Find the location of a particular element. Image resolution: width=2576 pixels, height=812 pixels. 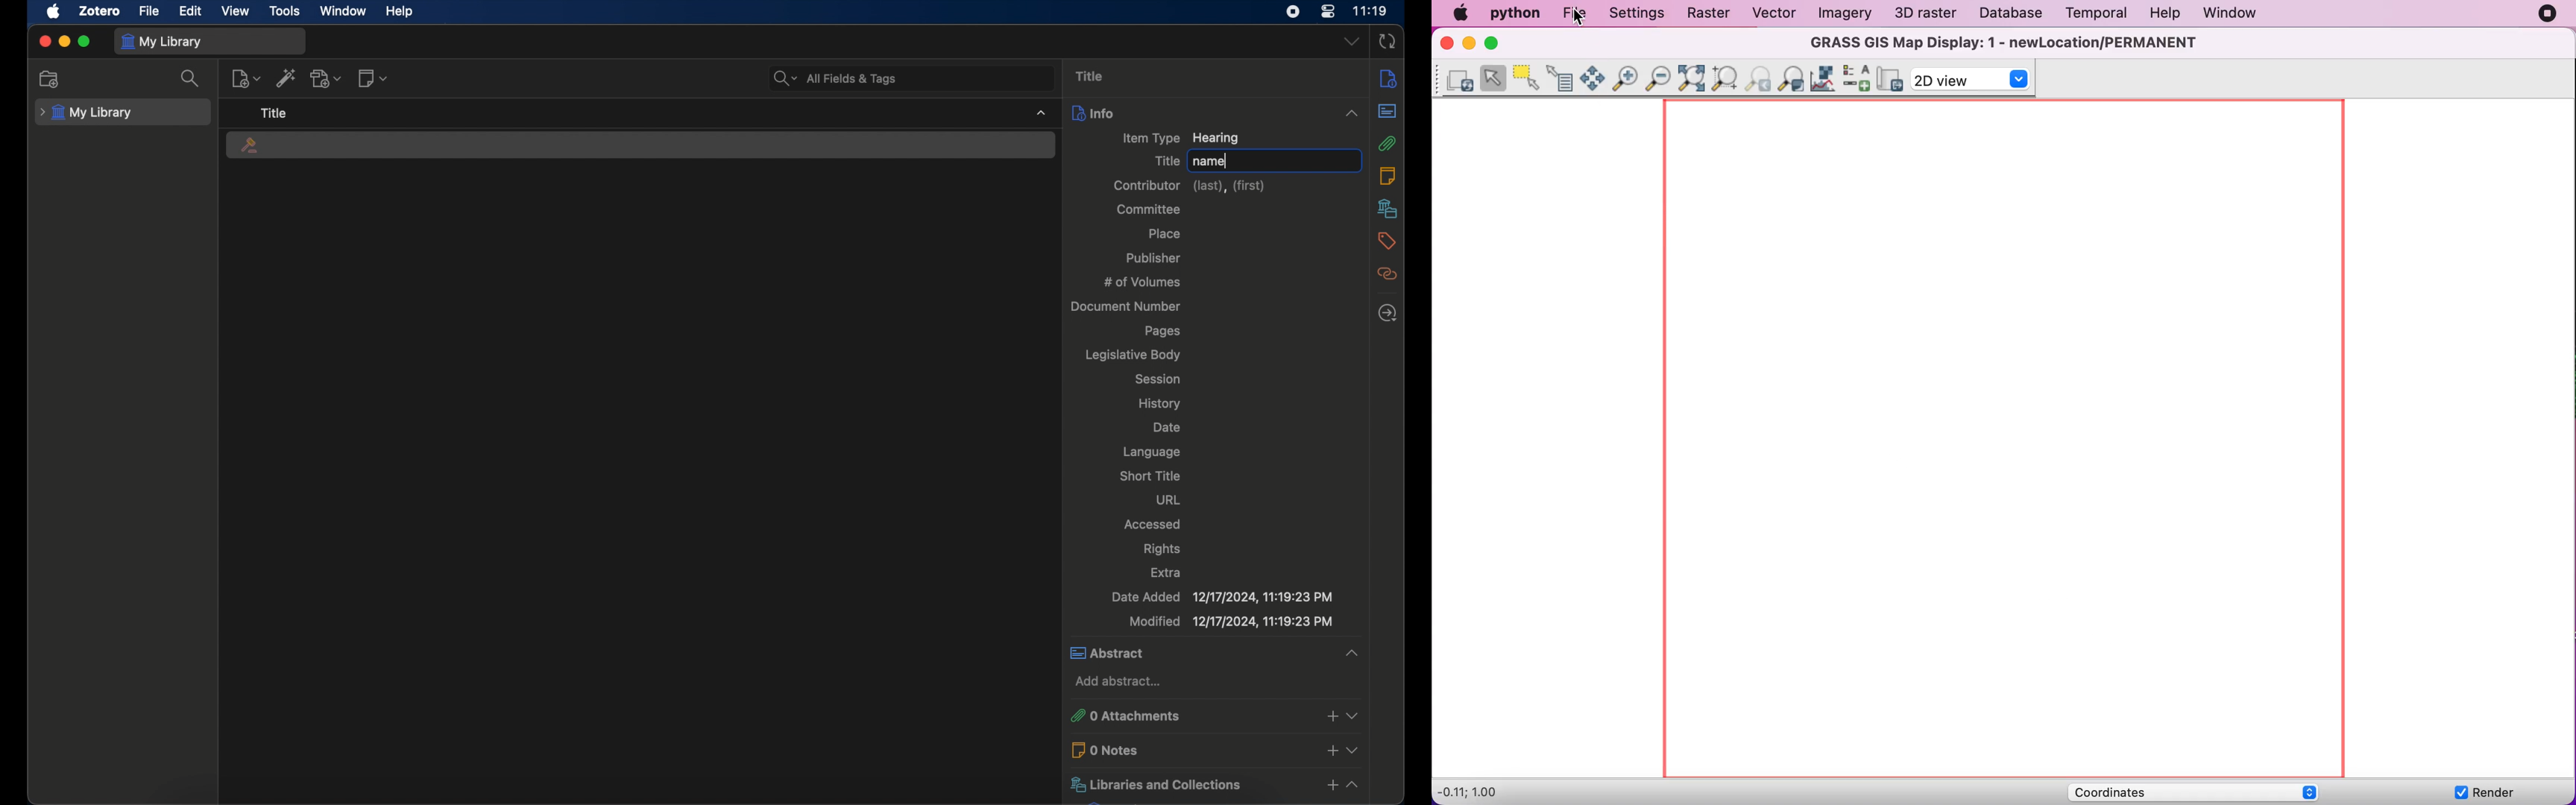

libraries is located at coordinates (1214, 784).